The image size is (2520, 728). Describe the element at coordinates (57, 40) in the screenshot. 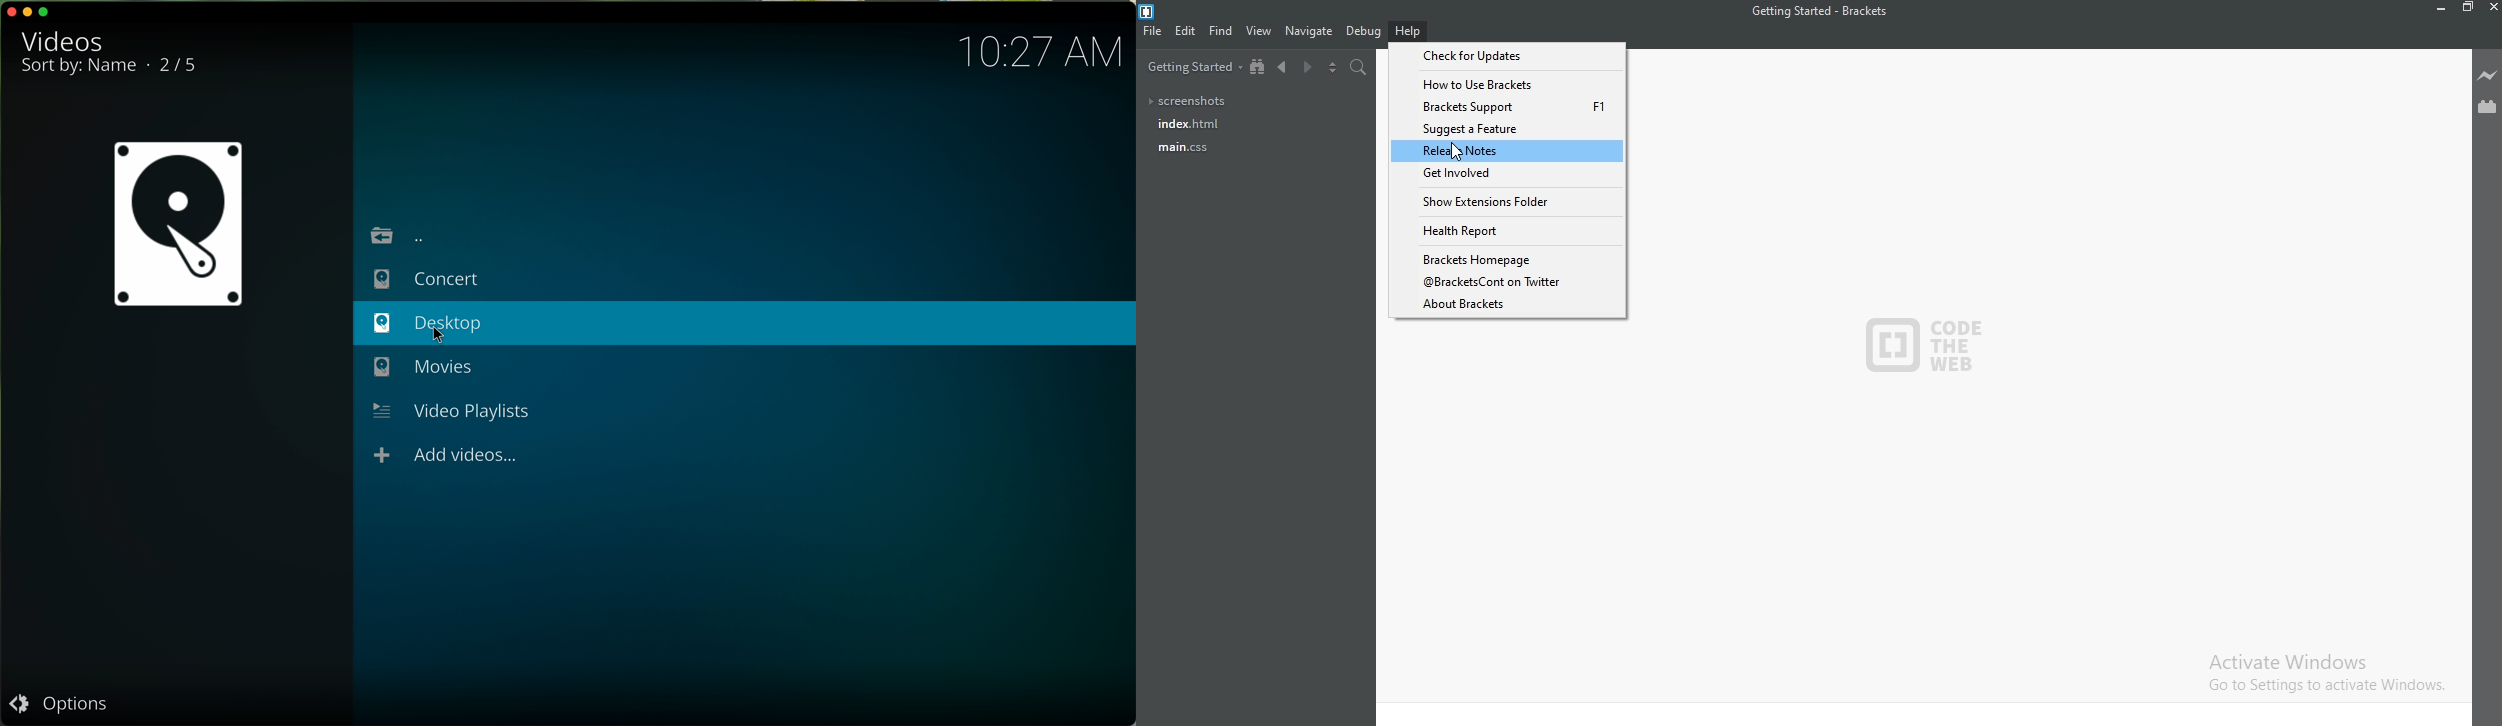

I see `videos` at that location.